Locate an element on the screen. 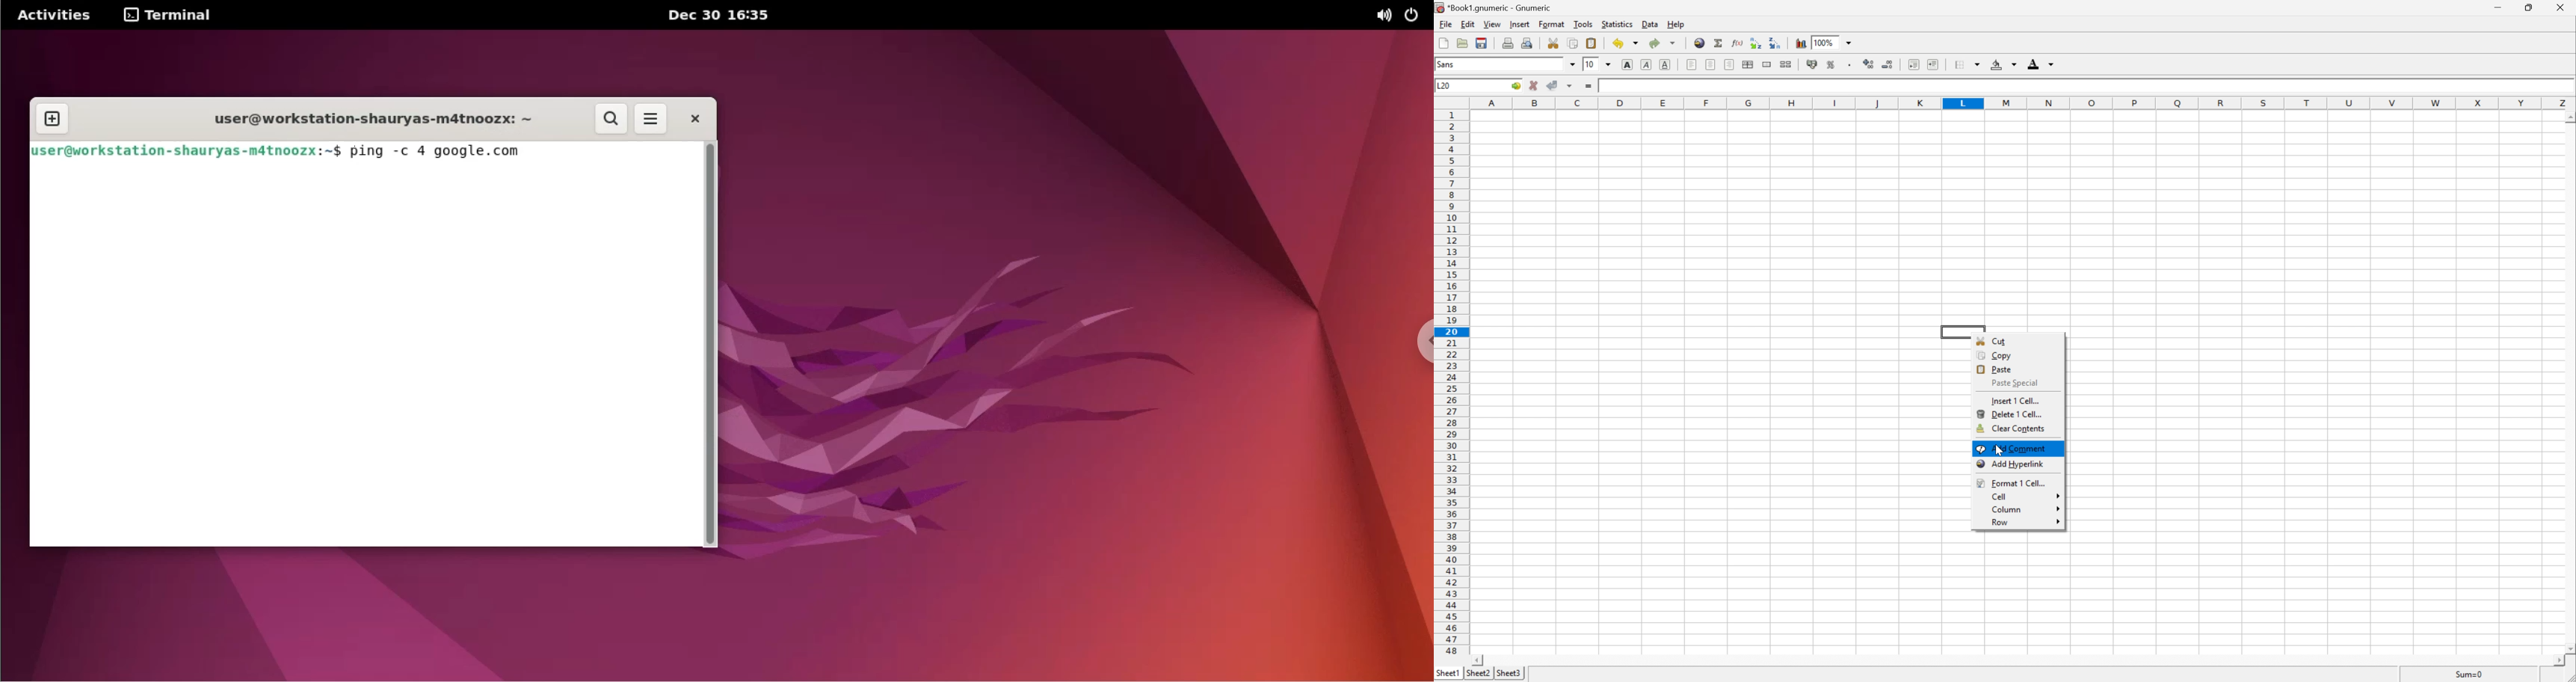 This screenshot has width=2576, height=700. Scroll Right is located at coordinates (2553, 661).